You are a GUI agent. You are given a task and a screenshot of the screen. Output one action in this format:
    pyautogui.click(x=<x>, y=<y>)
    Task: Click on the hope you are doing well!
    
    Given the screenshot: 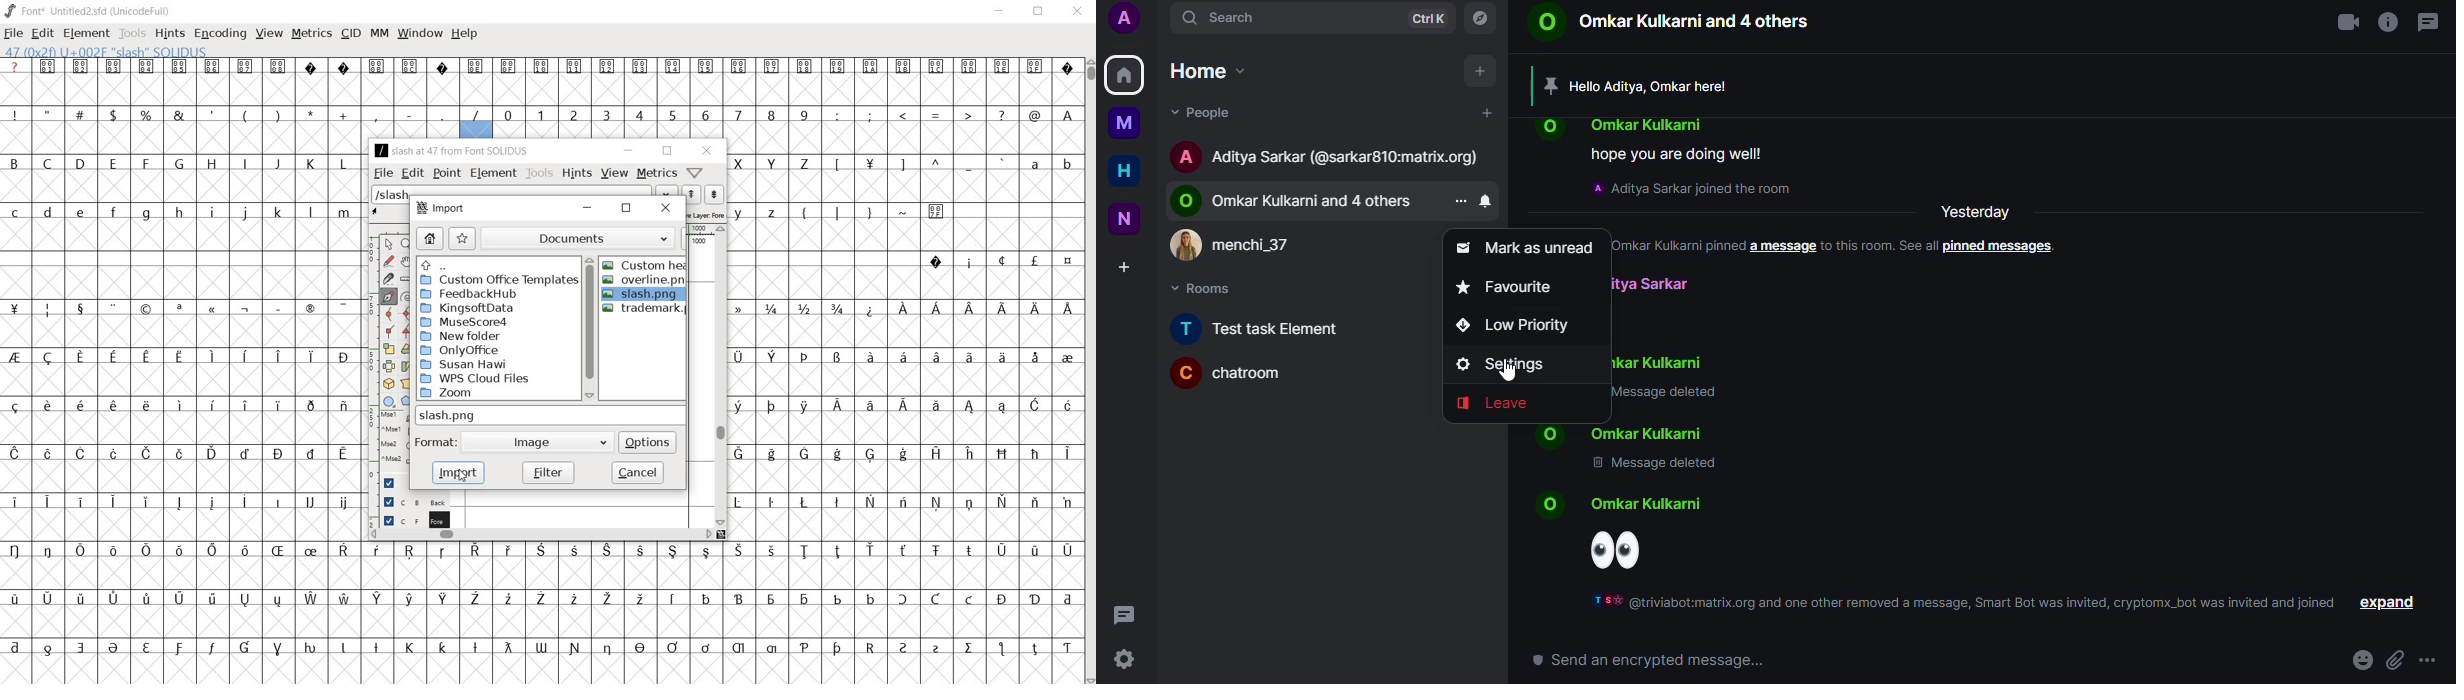 What is the action you would take?
    pyautogui.click(x=1680, y=153)
    